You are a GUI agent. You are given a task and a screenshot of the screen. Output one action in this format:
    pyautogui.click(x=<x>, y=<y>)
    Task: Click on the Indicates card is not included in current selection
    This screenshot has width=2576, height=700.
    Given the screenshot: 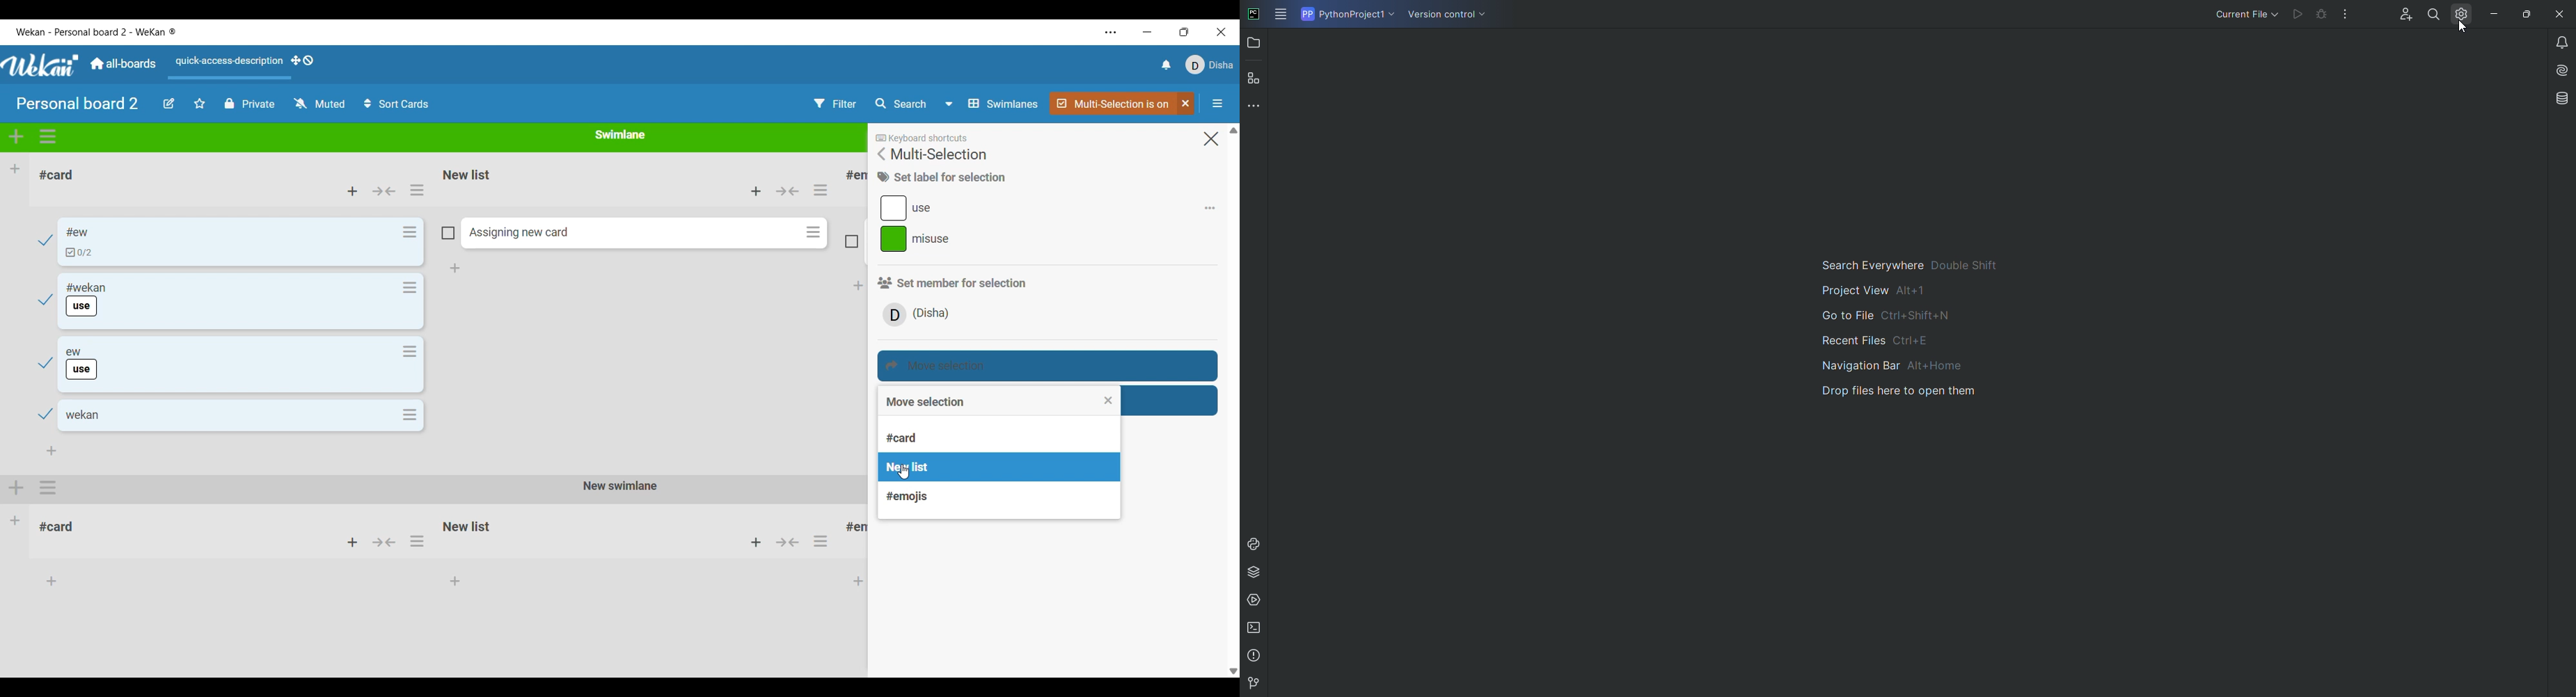 What is the action you would take?
    pyautogui.click(x=448, y=233)
    